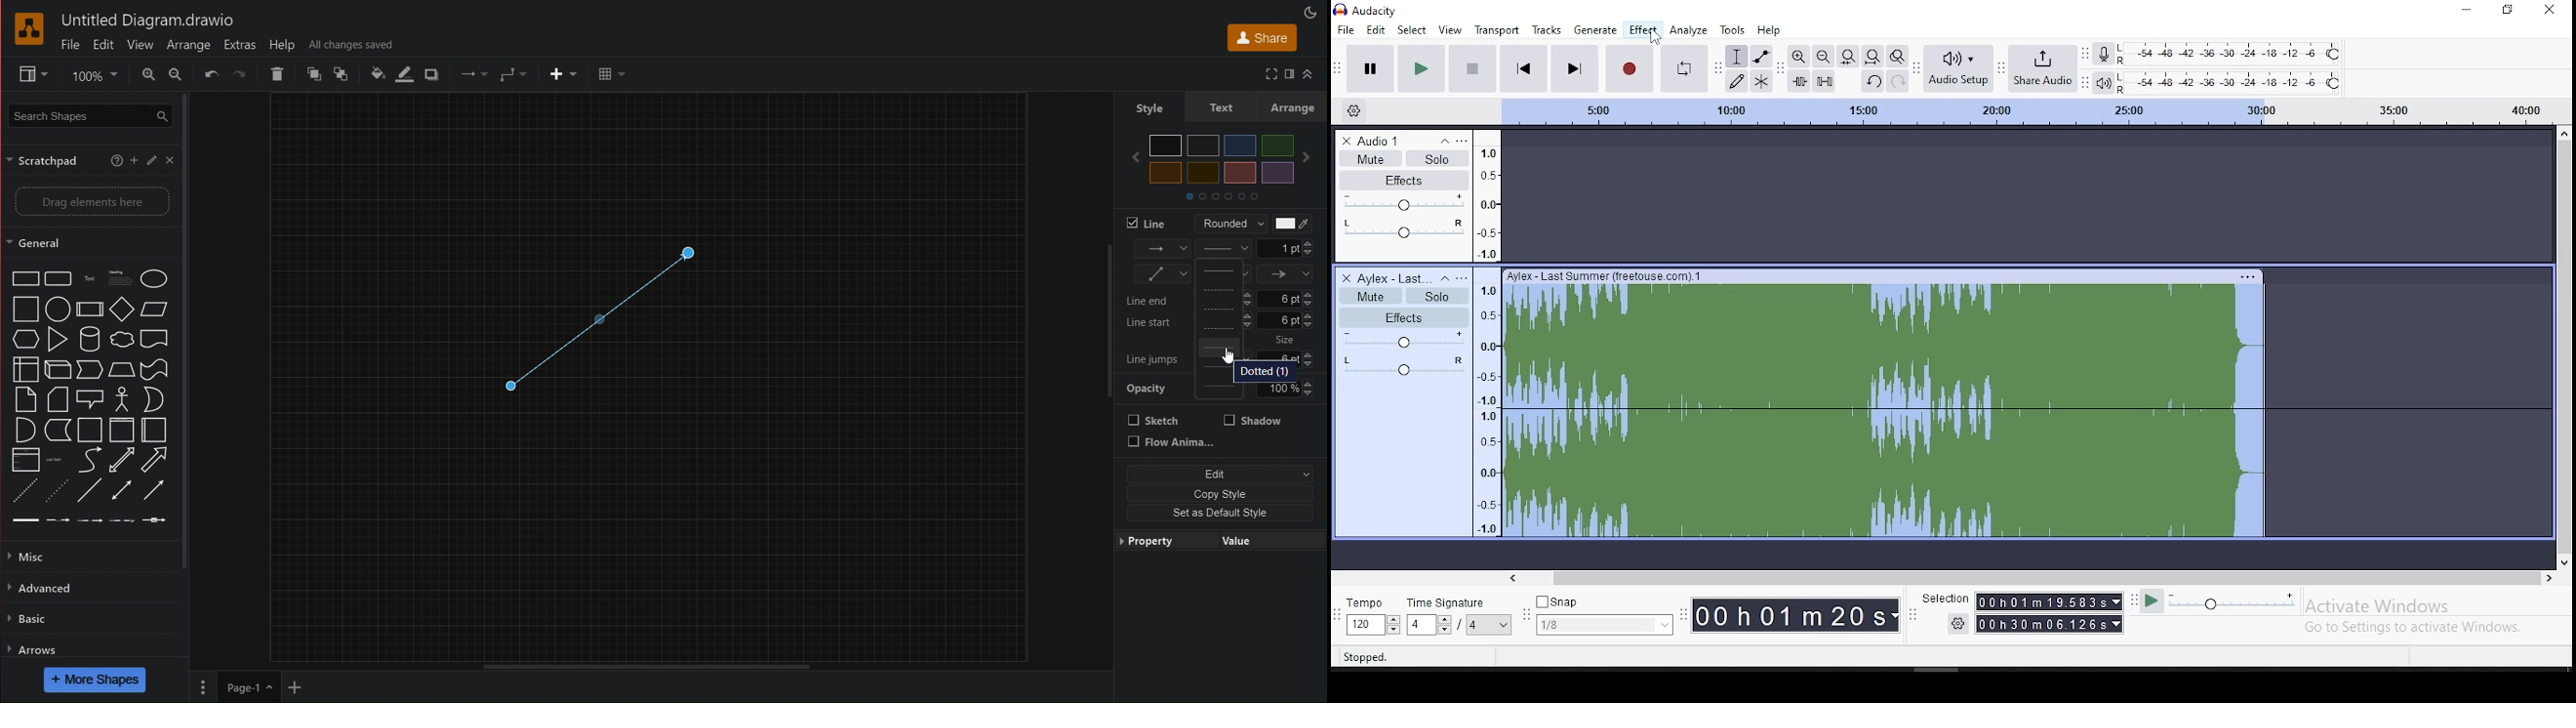 The height and width of the screenshot is (728, 2576). What do you see at coordinates (1413, 29) in the screenshot?
I see `select` at bounding box center [1413, 29].